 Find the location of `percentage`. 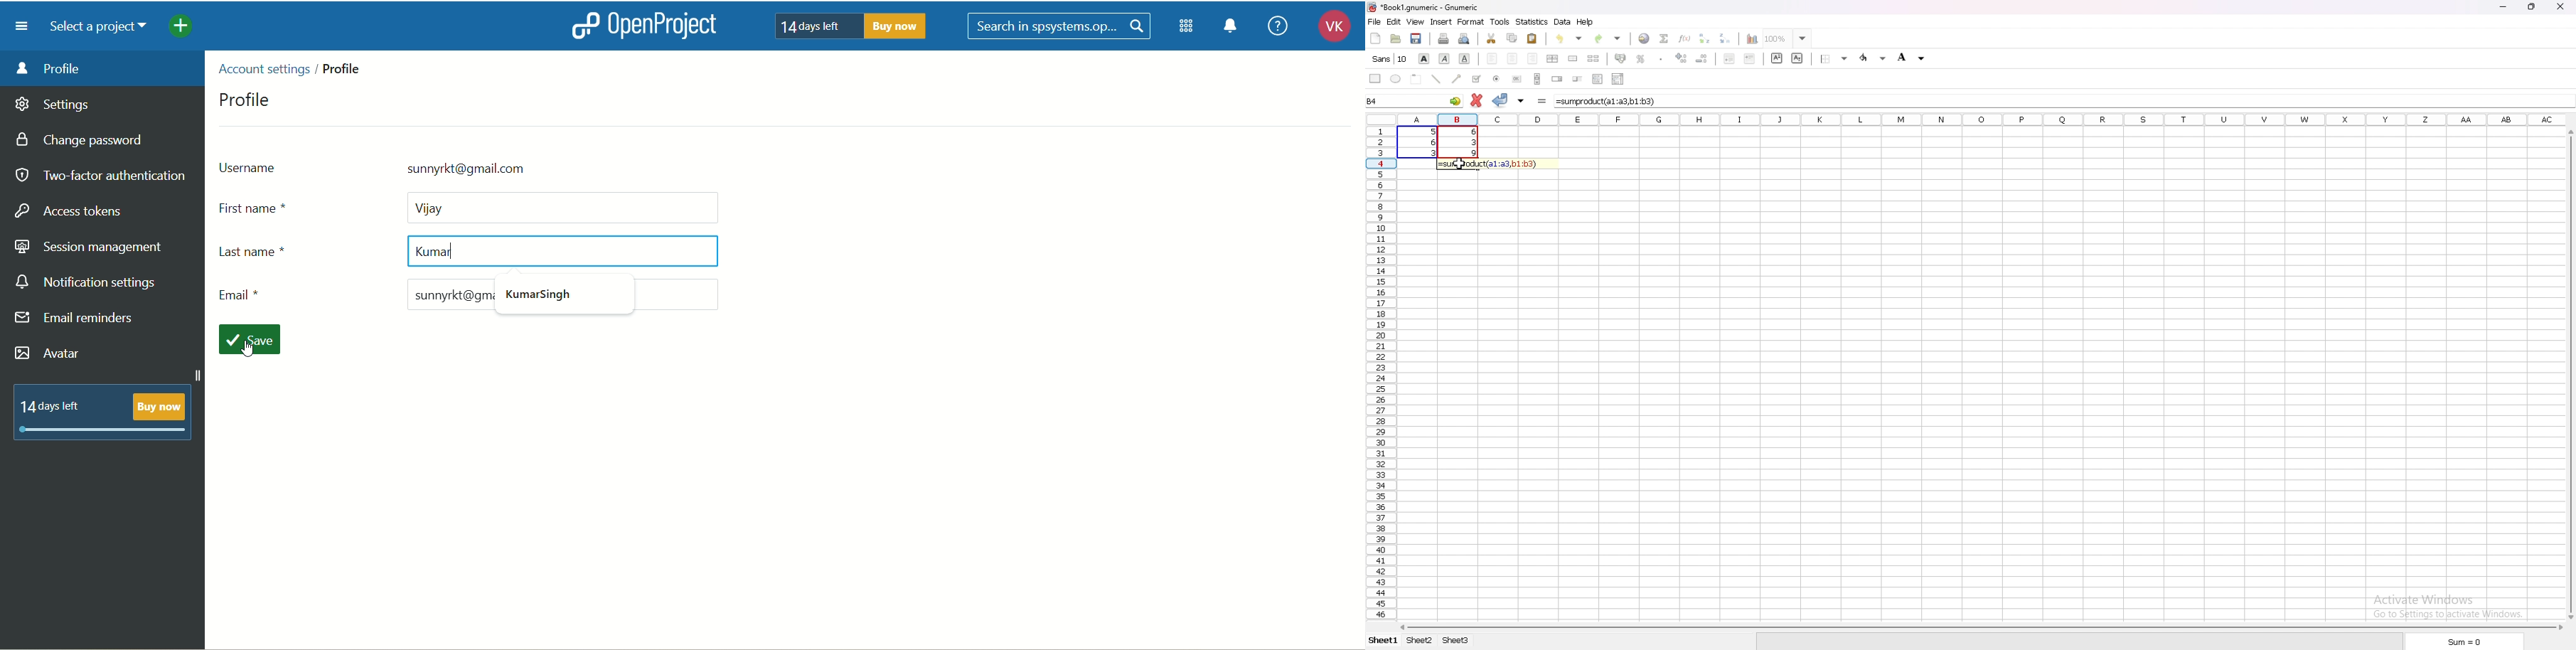

percentage is located at coordinates (1640, 58).